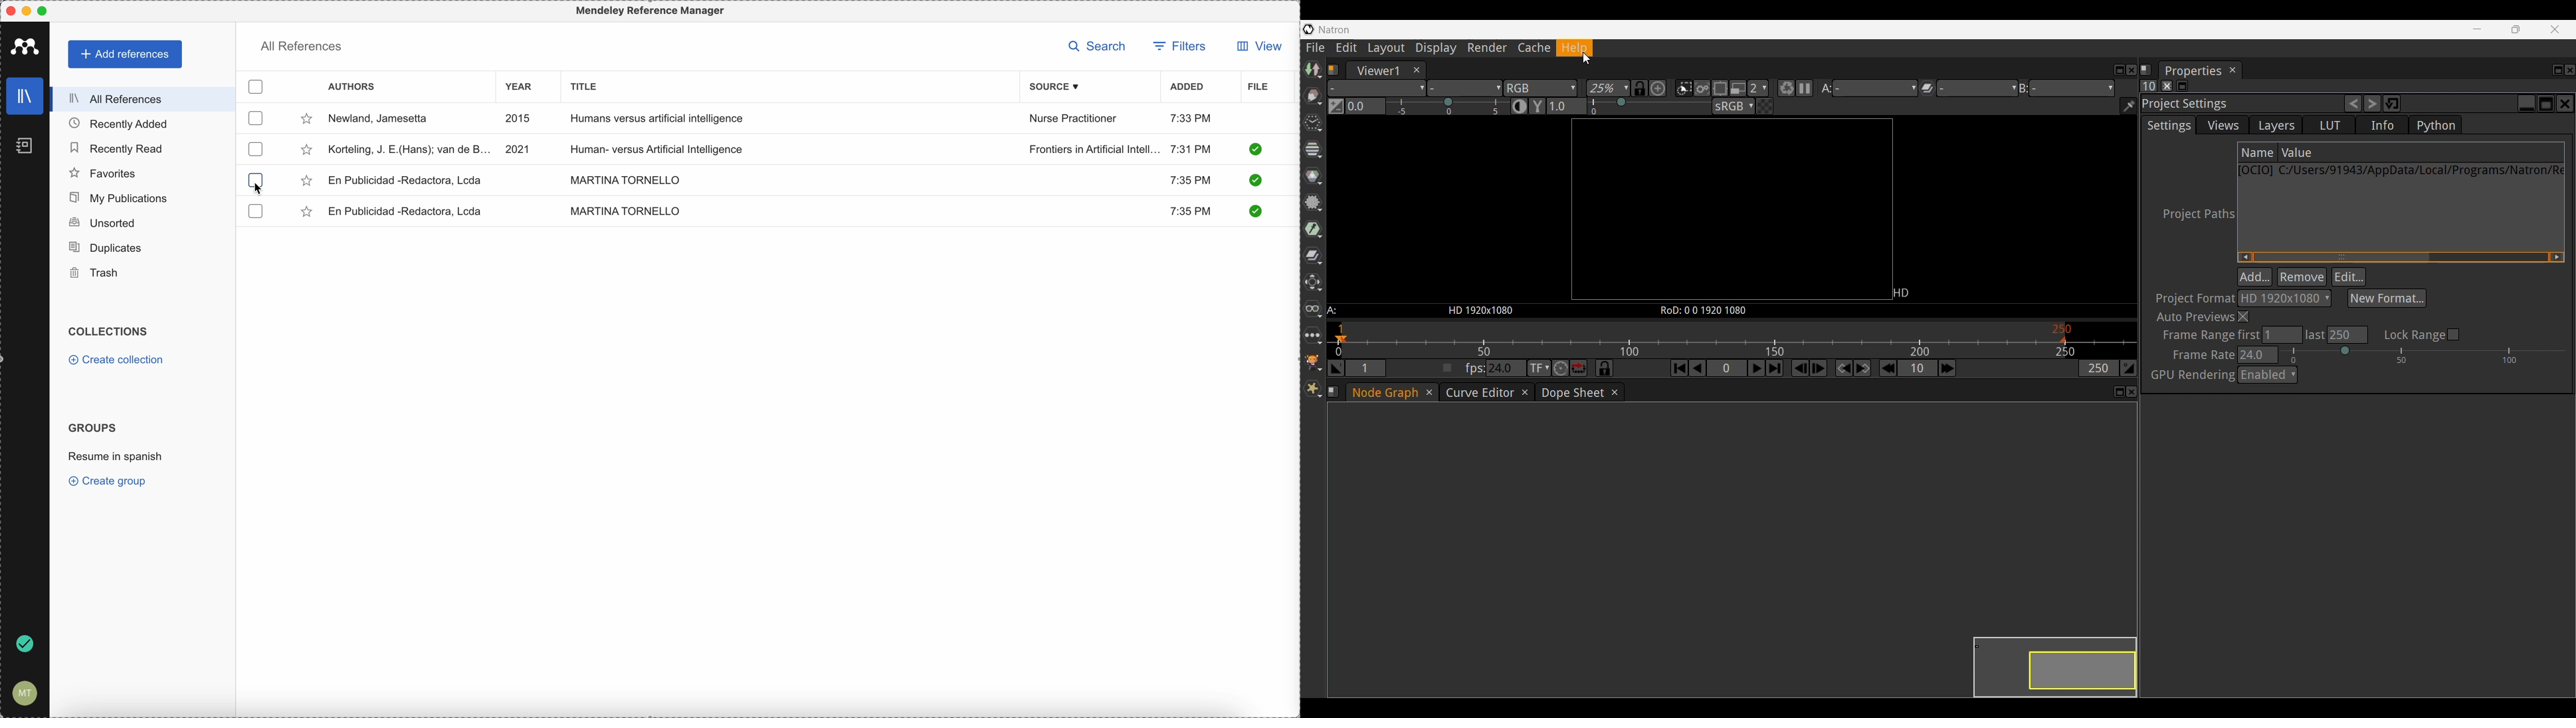 The image size is (2576, 728). I want to click on view, so click(1257, 46).